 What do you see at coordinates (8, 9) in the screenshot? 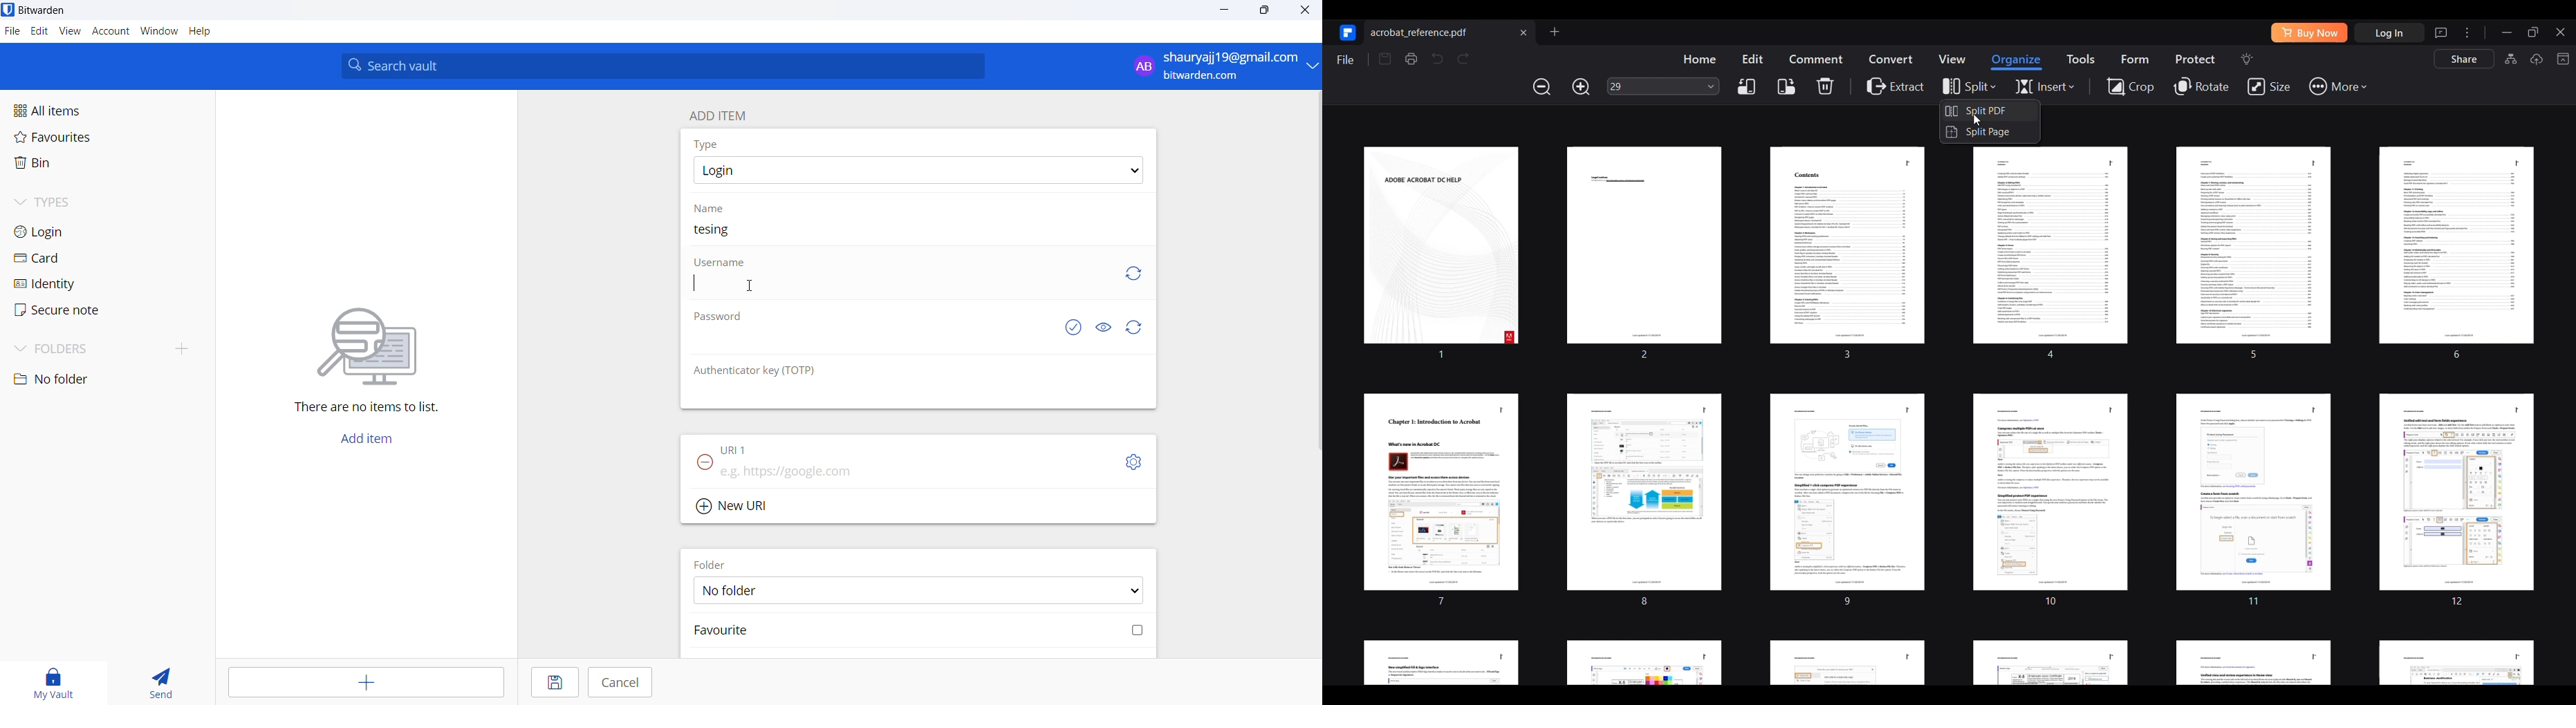
I see `application logo` at bounding box center [8, 9].